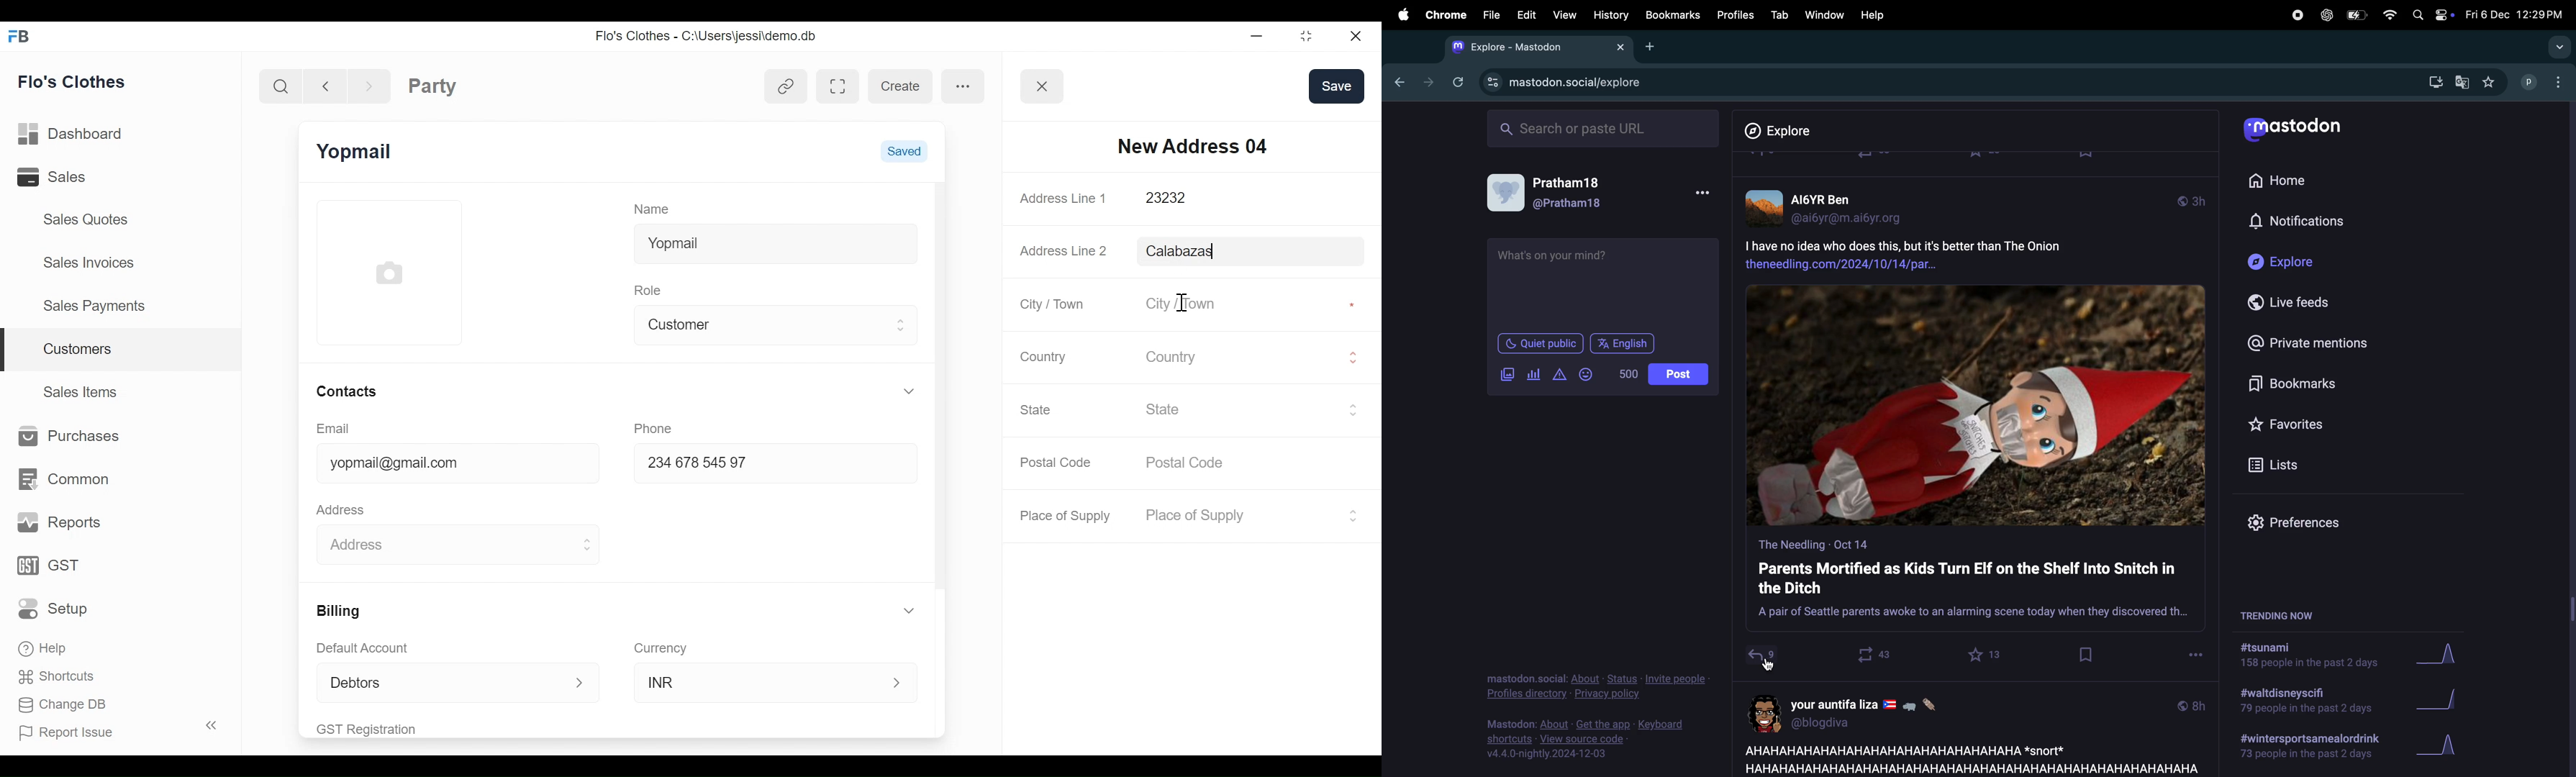 The image size is (2576, 784). Describe the element at coordinates (1779, 15) in the screenshot. I see `tab` at that location.